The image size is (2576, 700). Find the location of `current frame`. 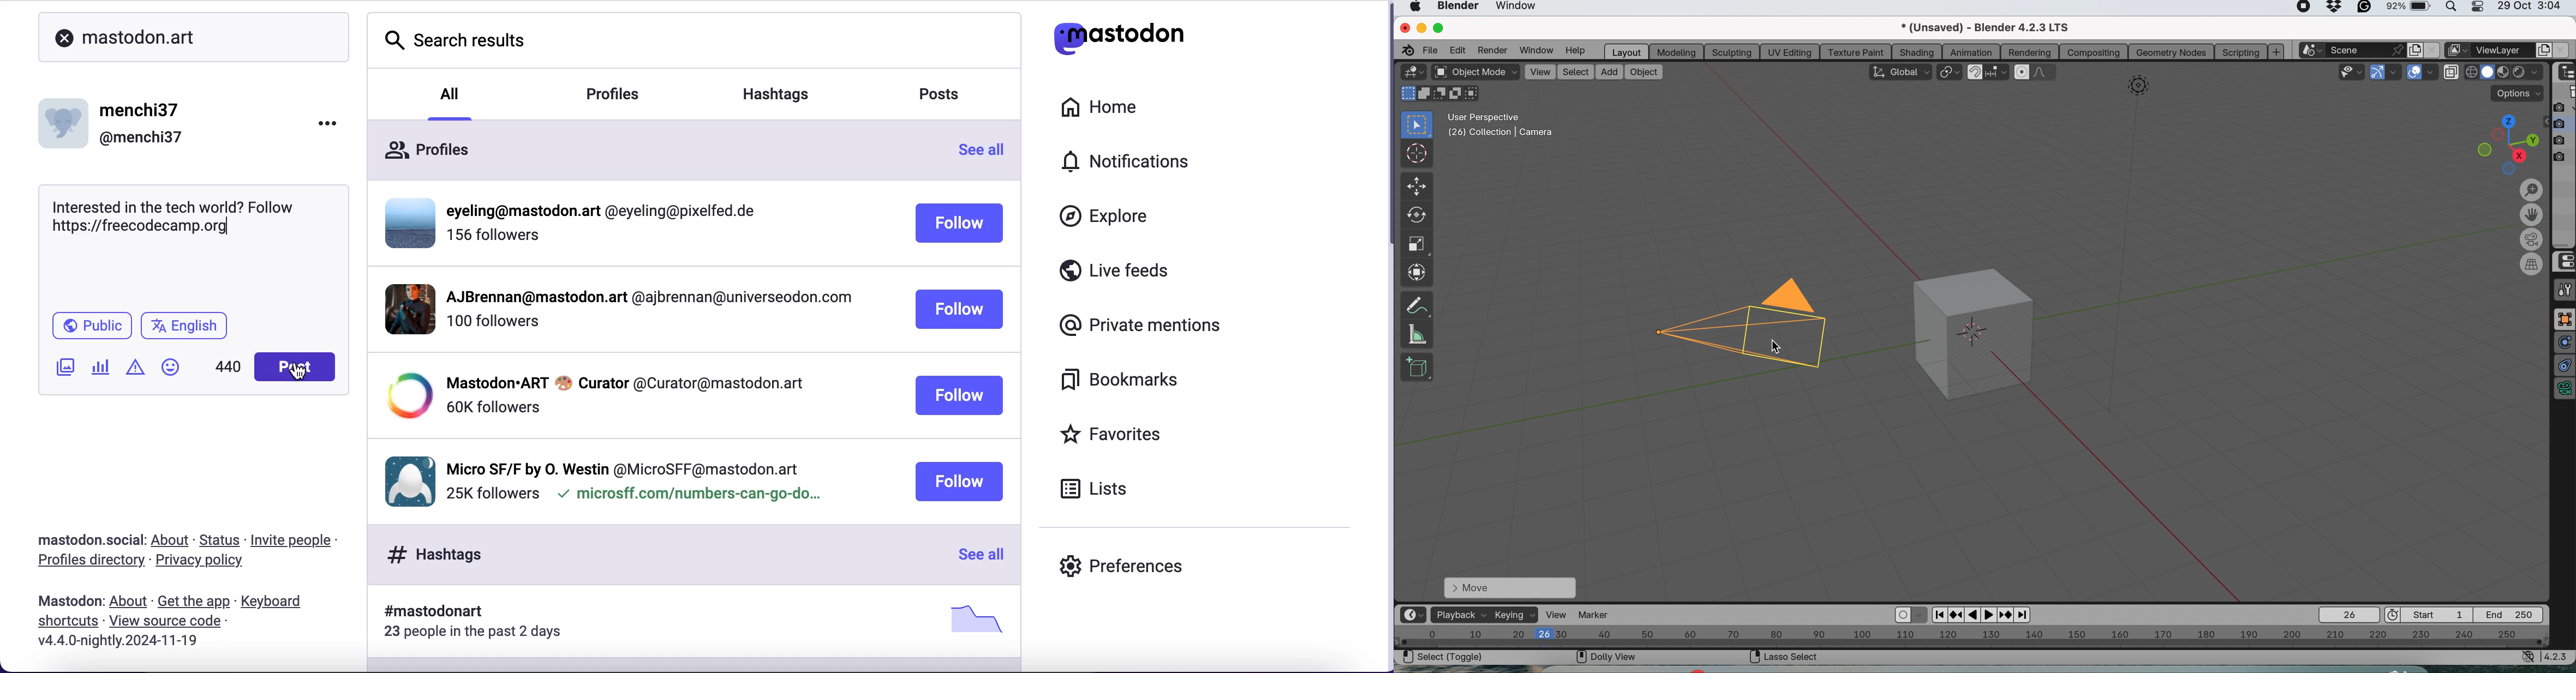

current frame is located at coordinates (2348, 614).